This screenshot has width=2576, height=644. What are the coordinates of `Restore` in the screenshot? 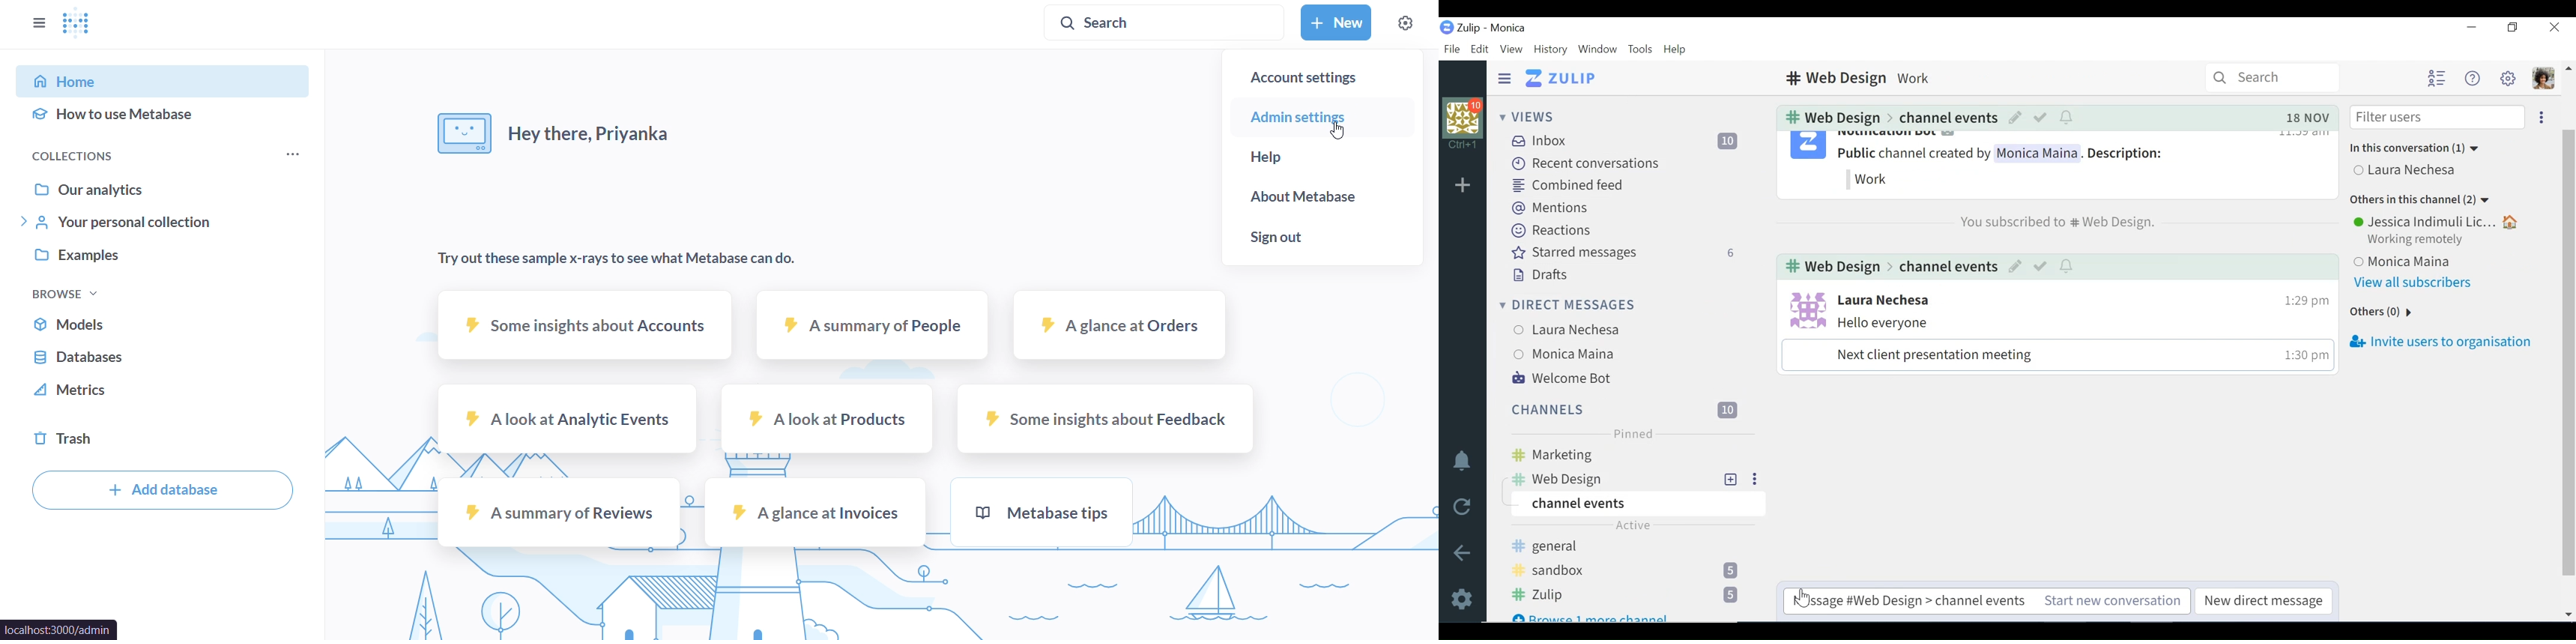 It's located at (2513, 28).